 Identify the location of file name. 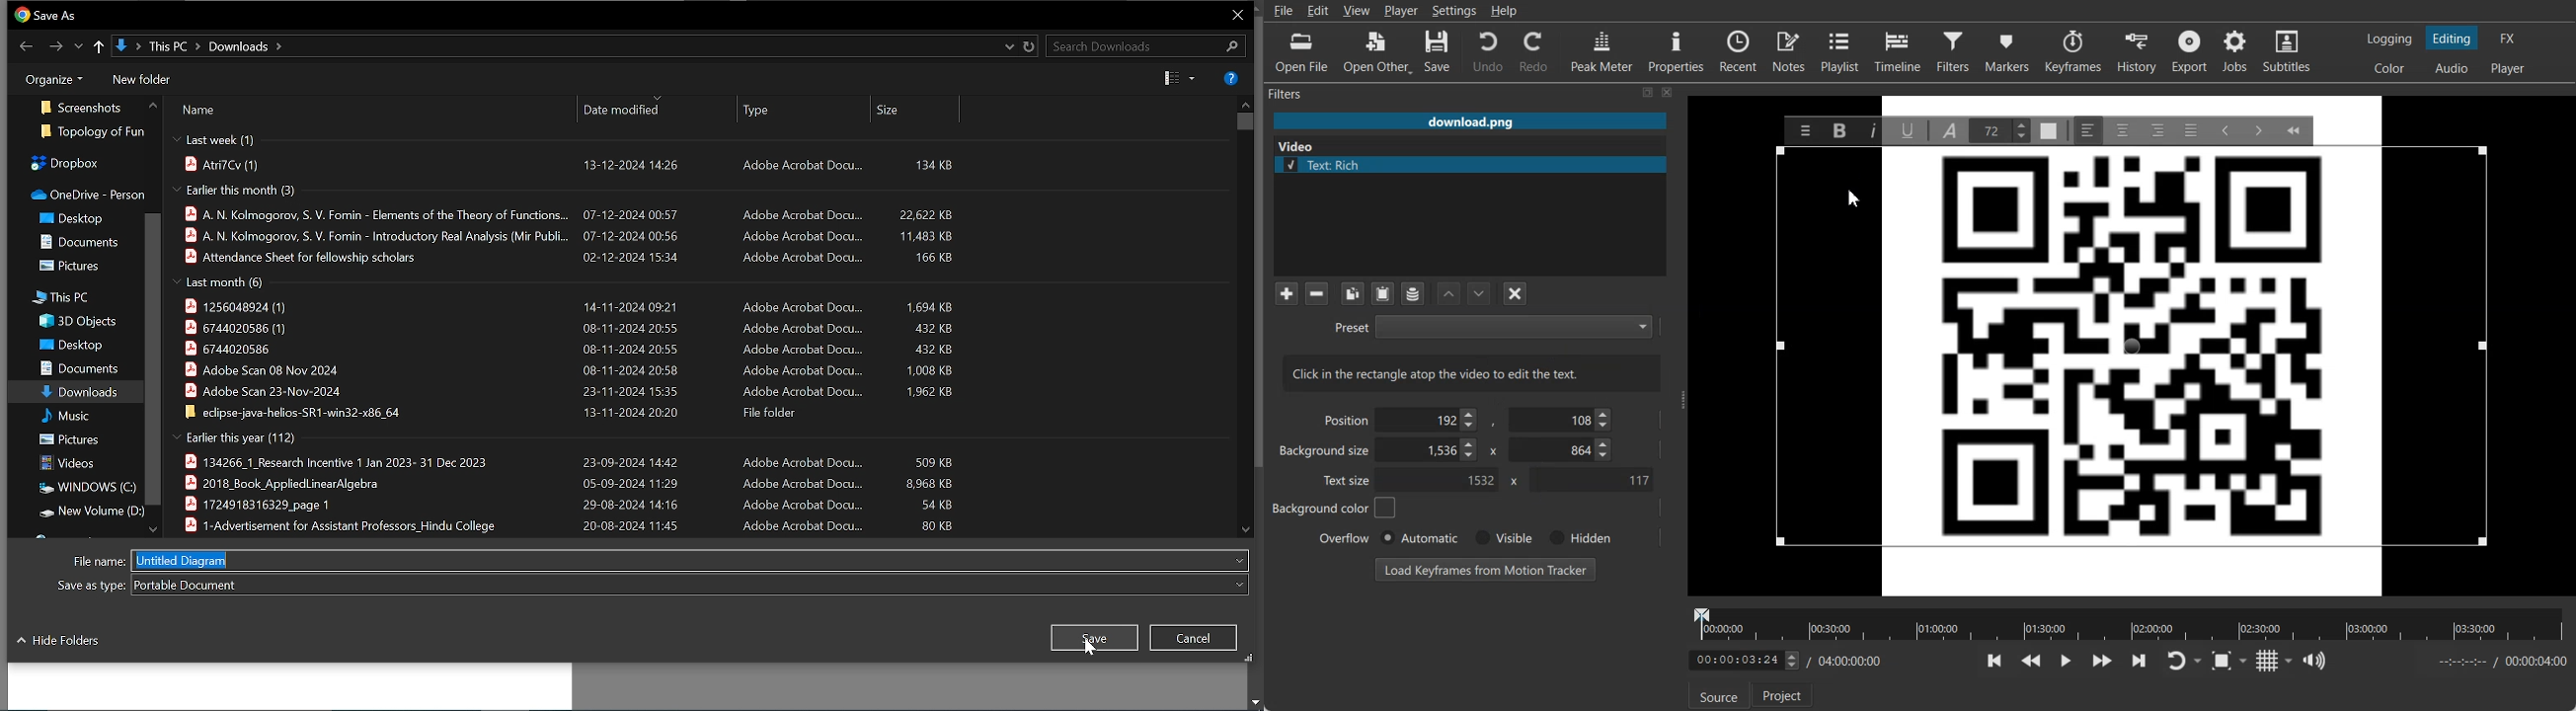
(370, 111).